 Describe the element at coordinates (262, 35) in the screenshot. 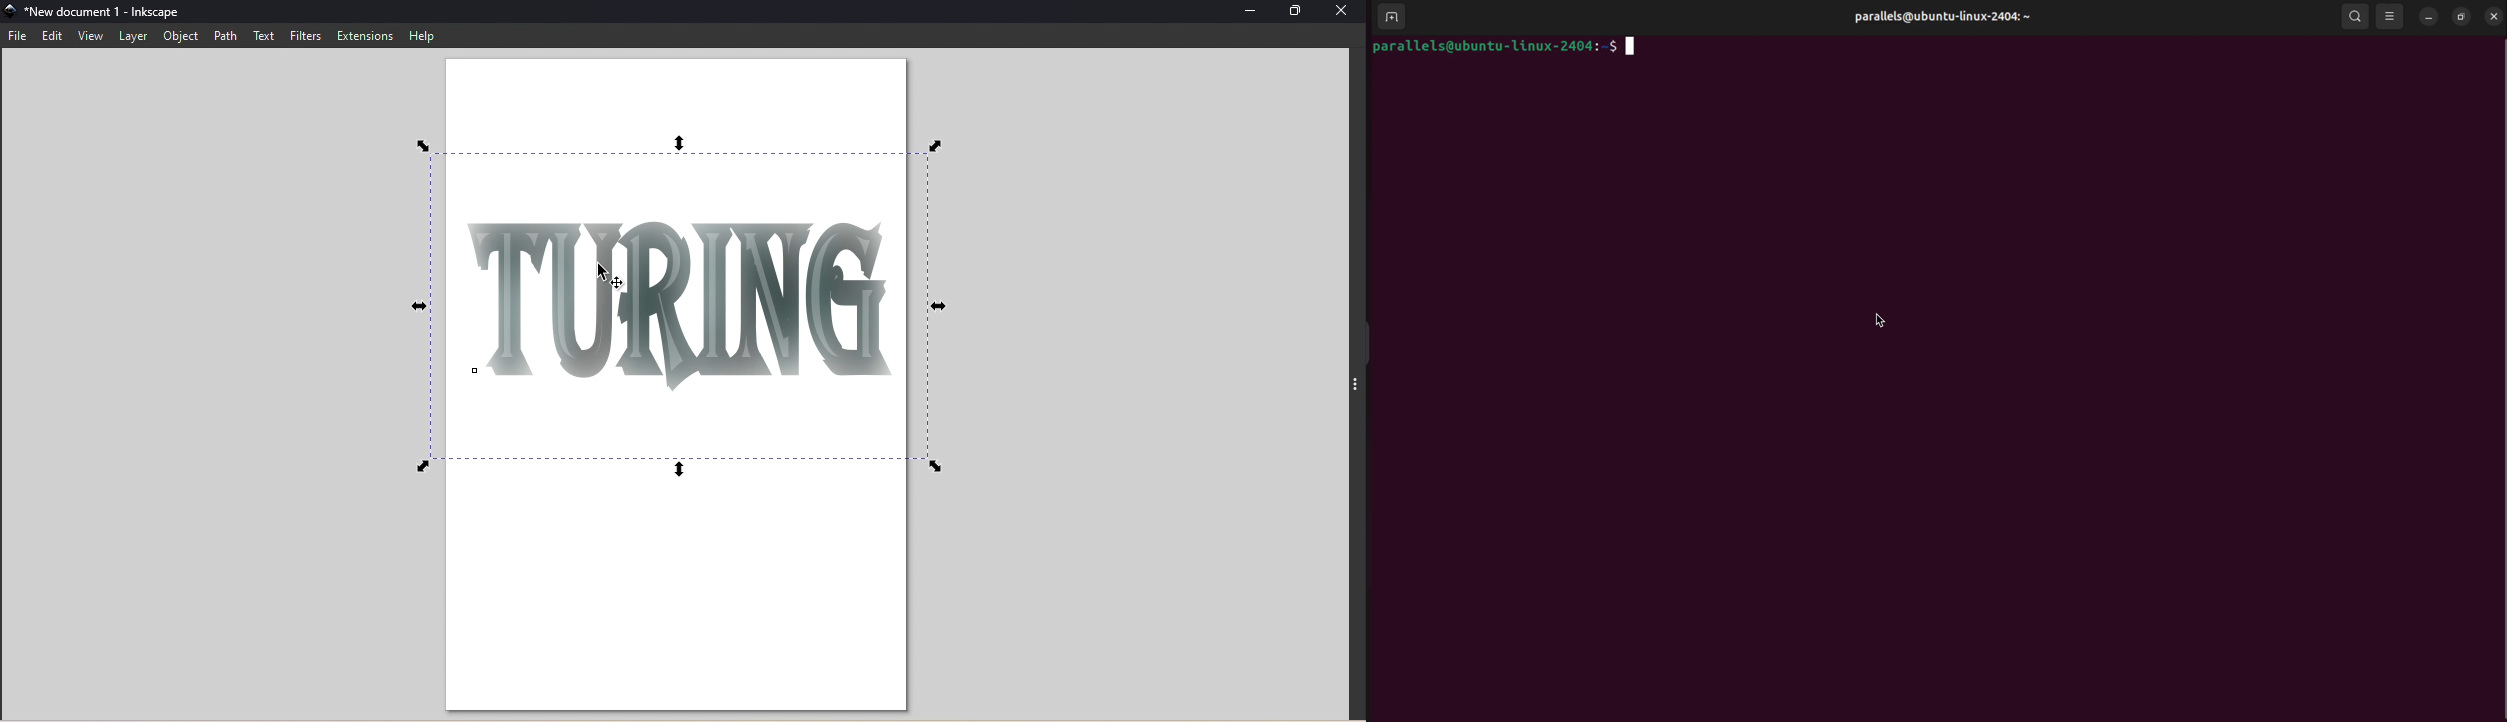

I see `Text` at that location.